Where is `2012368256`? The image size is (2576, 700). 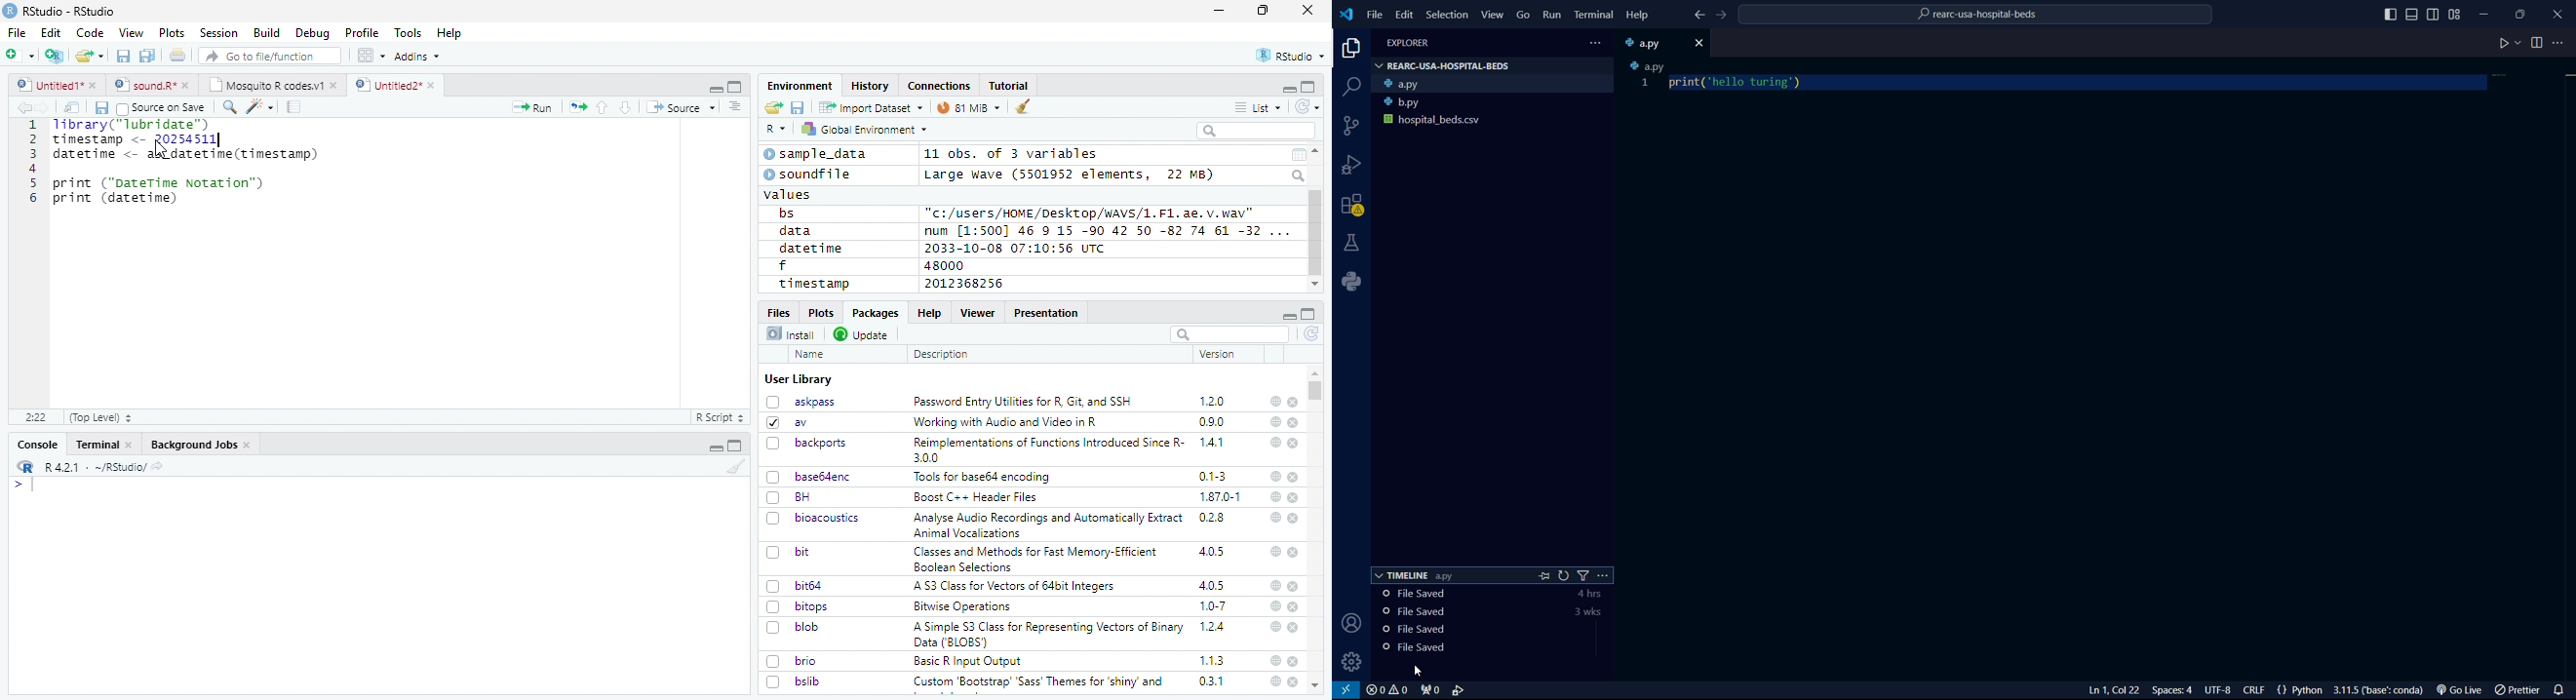
2012368256 is located at coordinates (967, 284).